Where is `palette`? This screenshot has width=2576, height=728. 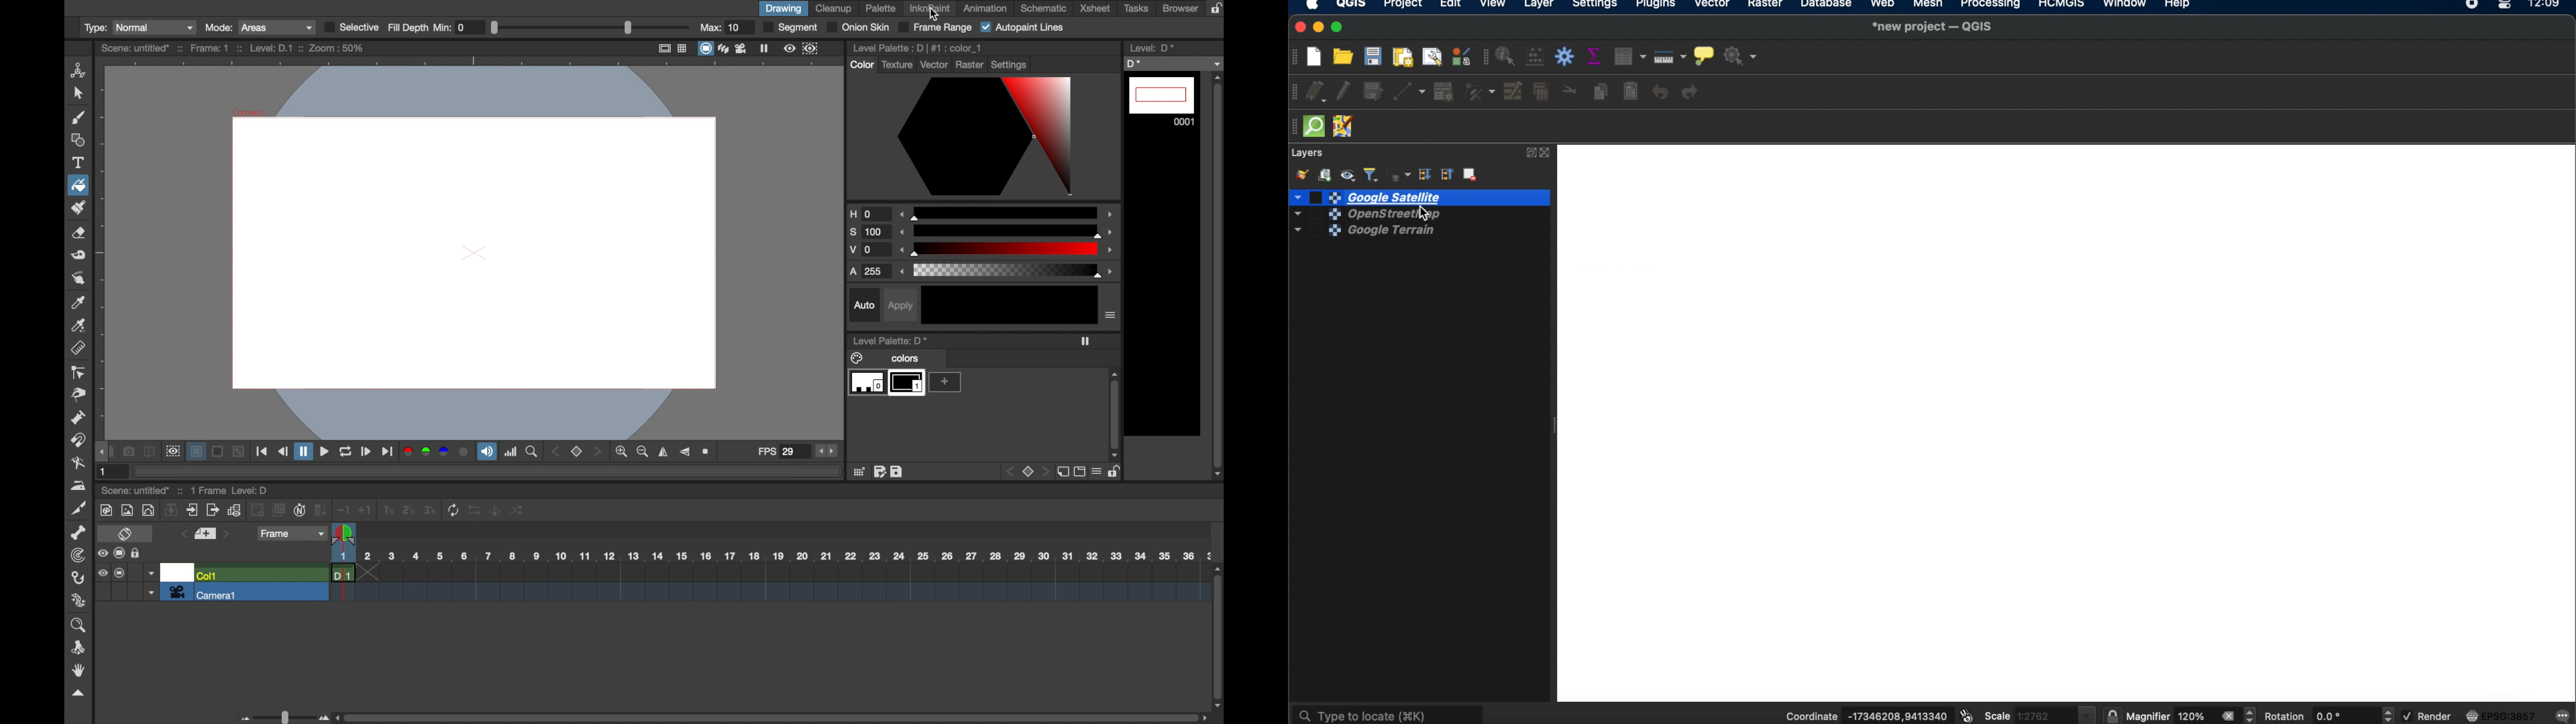
palette is located at coordinates (881, 8).